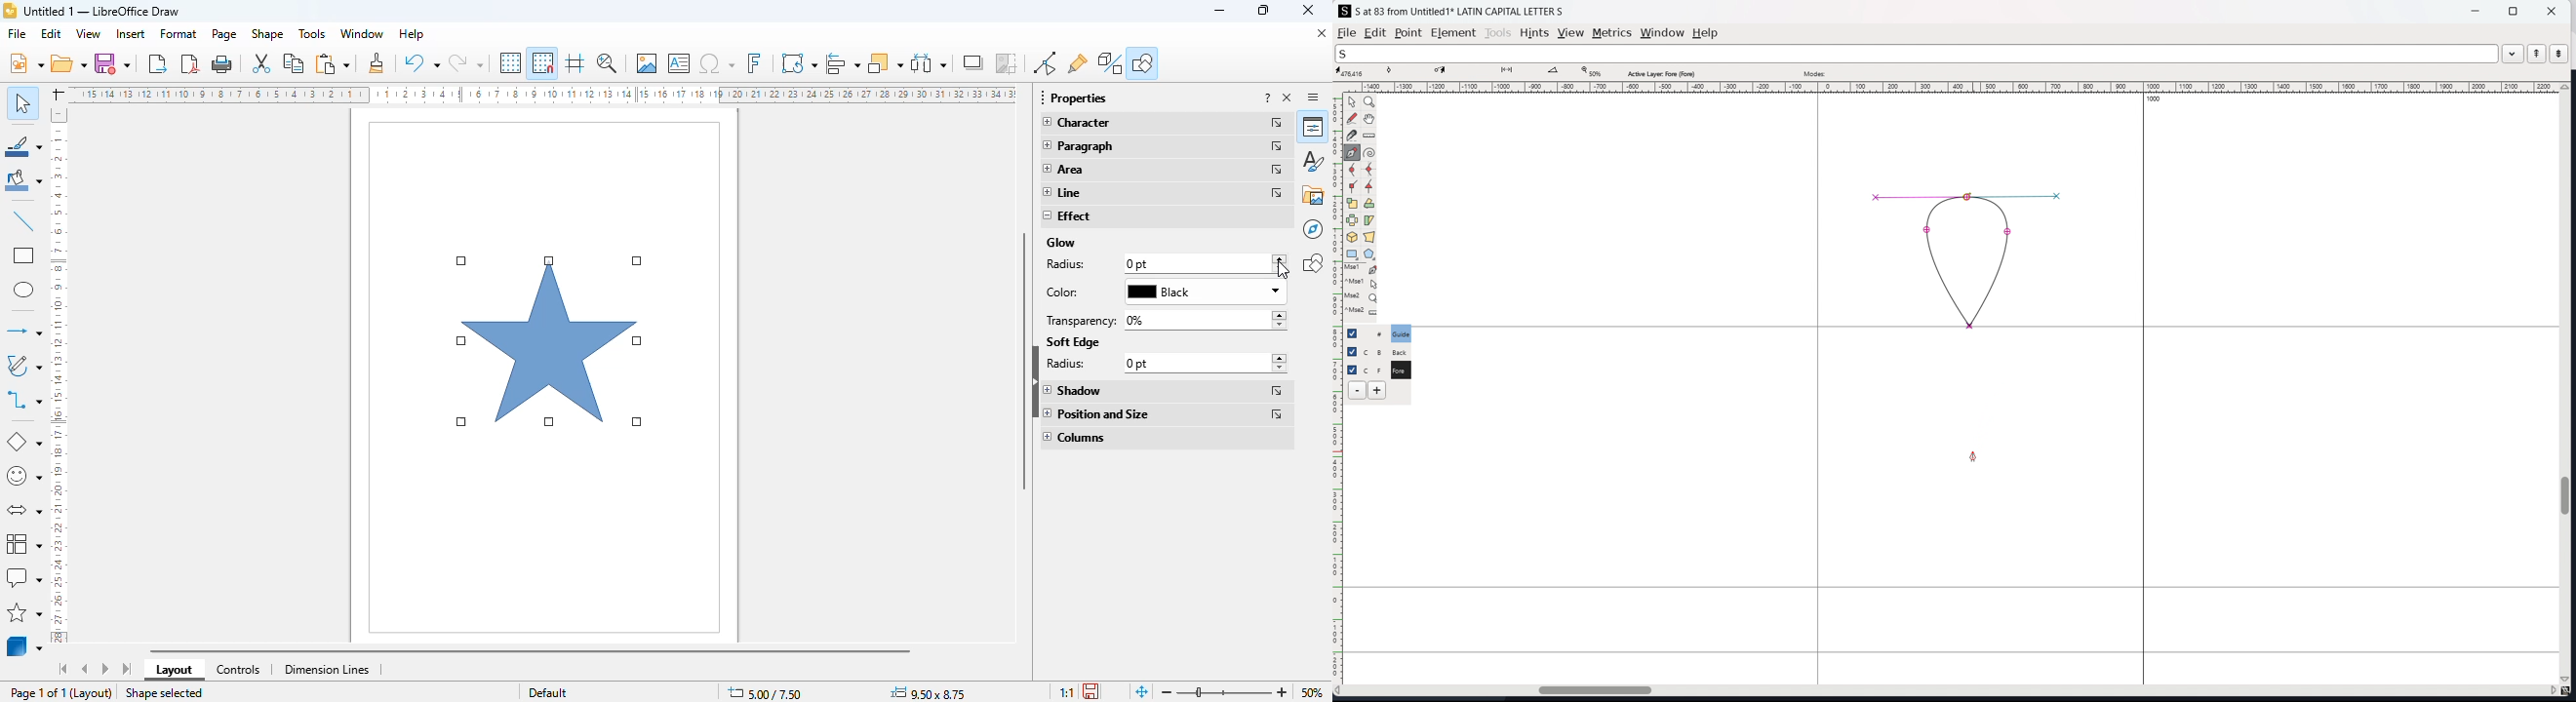 The height and width of the screenshot is (728, 2576). Describe the element at coordinates (23, 332) in the screenshot. I see `lines and arrows` at that location.